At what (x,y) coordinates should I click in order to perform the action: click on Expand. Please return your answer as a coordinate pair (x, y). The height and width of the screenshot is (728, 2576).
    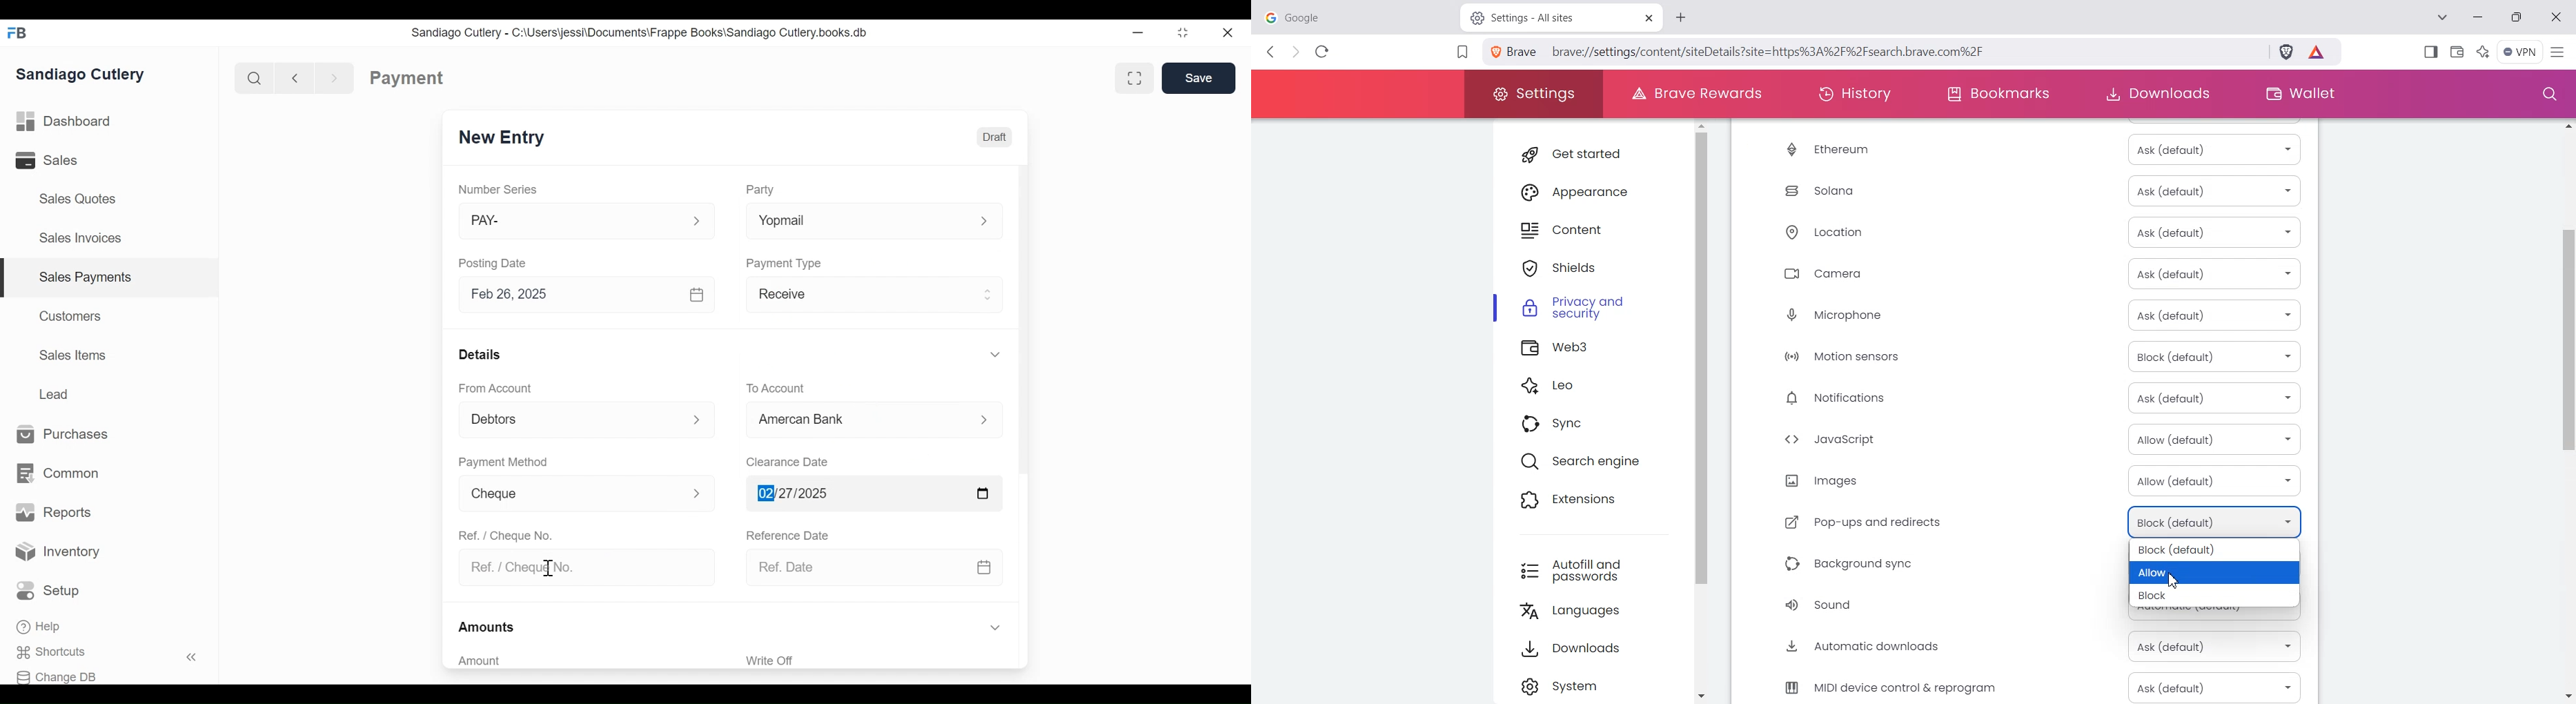
    Looking at the image, I should click on (995, 628).